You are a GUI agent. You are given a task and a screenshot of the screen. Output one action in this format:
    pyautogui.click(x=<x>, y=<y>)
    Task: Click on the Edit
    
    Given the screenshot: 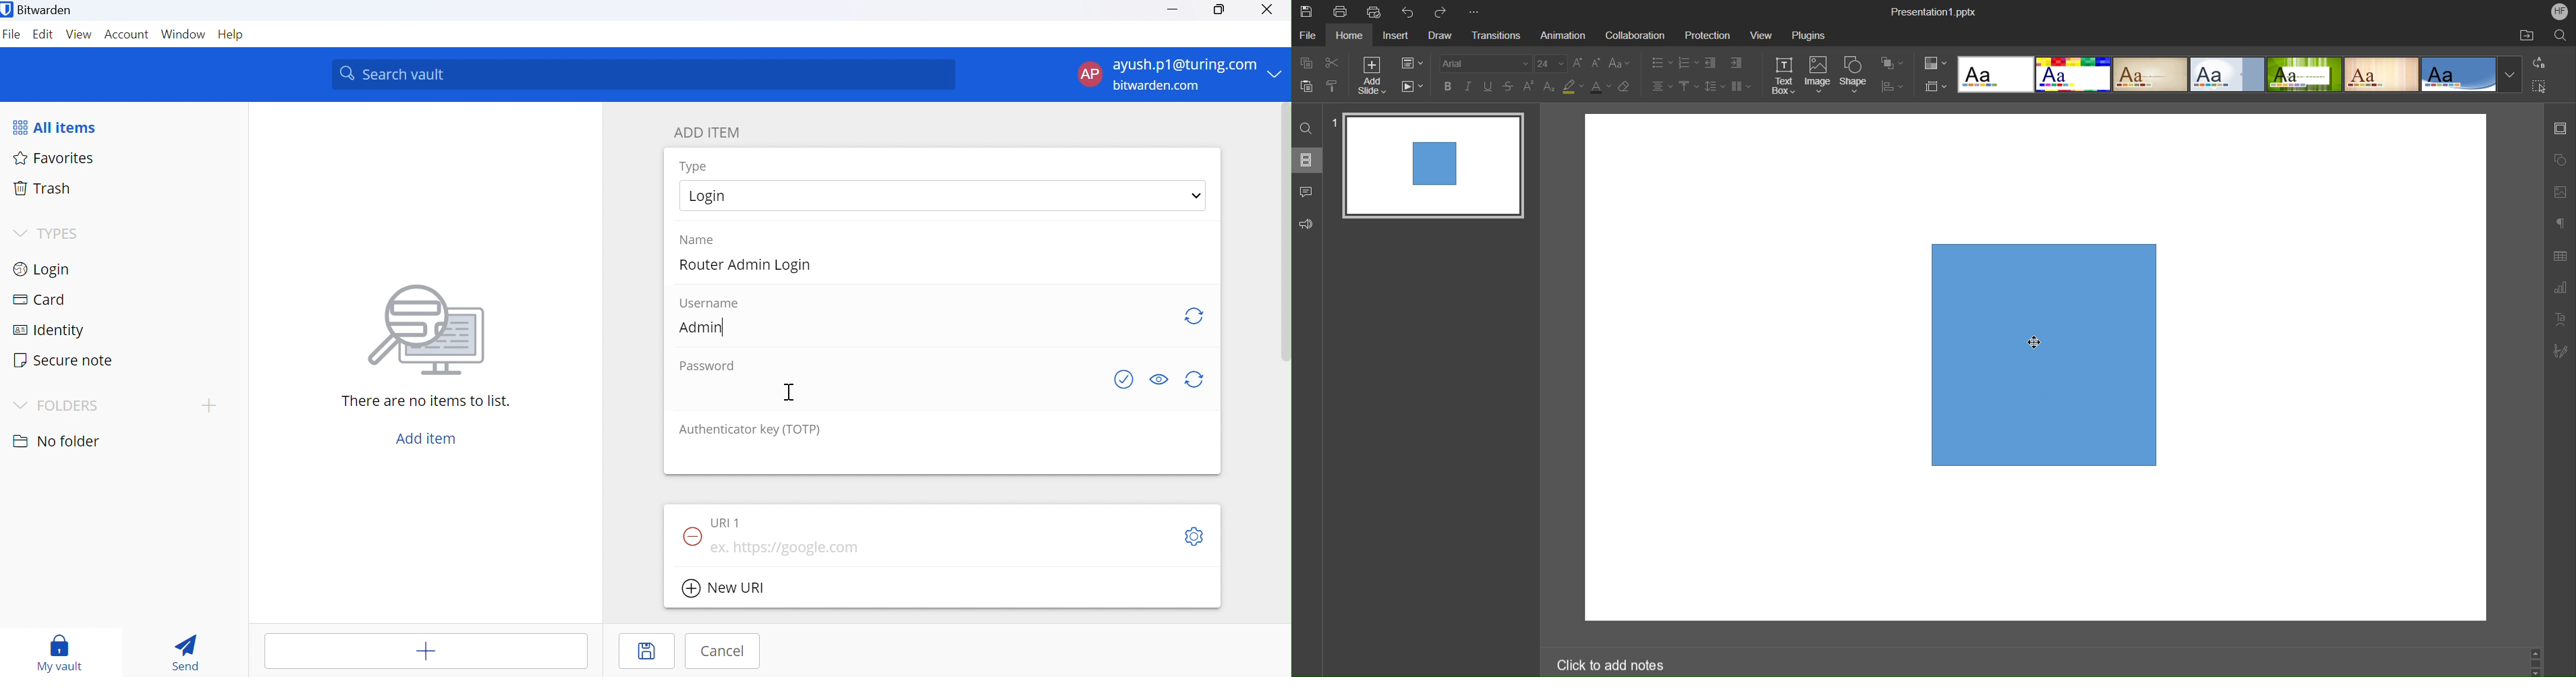 What is the action you would take?
    pyautogui.click(x=45, y=36)
    